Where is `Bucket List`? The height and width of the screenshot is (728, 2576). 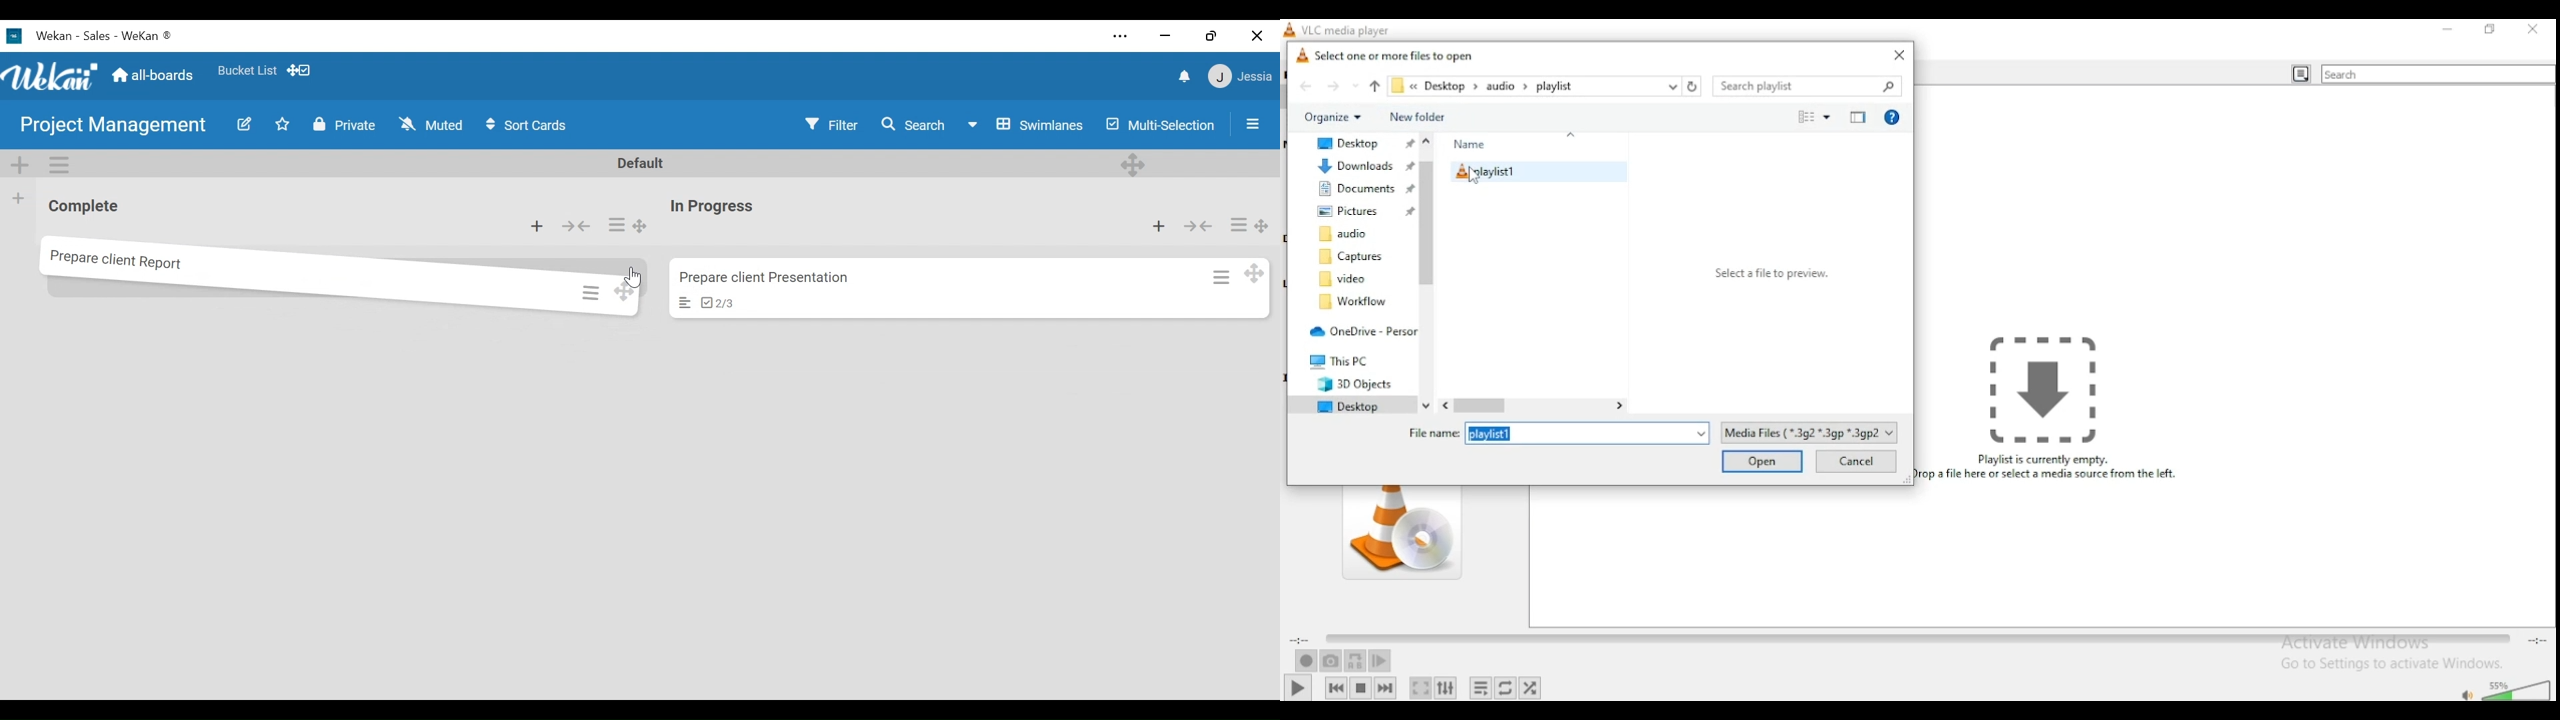 Bucket List is located at coordinates (247, 69).